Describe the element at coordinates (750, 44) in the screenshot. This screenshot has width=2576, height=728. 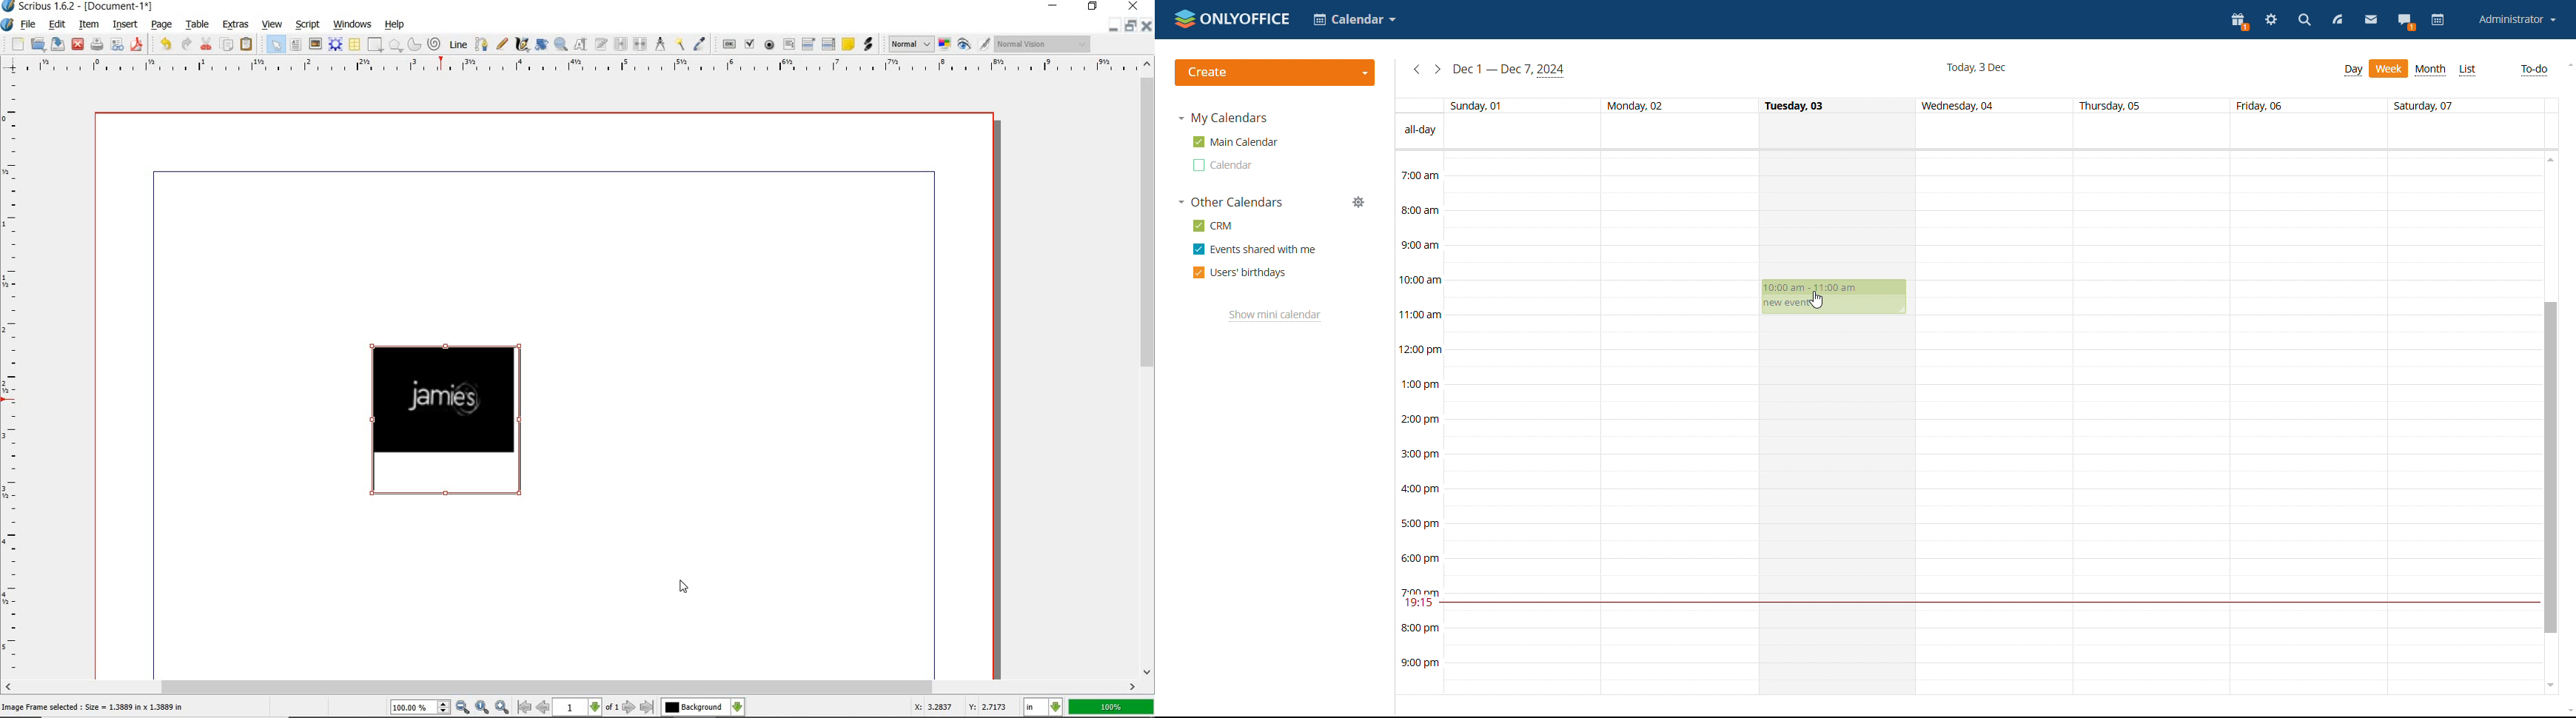
I see `pdf check box` at that location.